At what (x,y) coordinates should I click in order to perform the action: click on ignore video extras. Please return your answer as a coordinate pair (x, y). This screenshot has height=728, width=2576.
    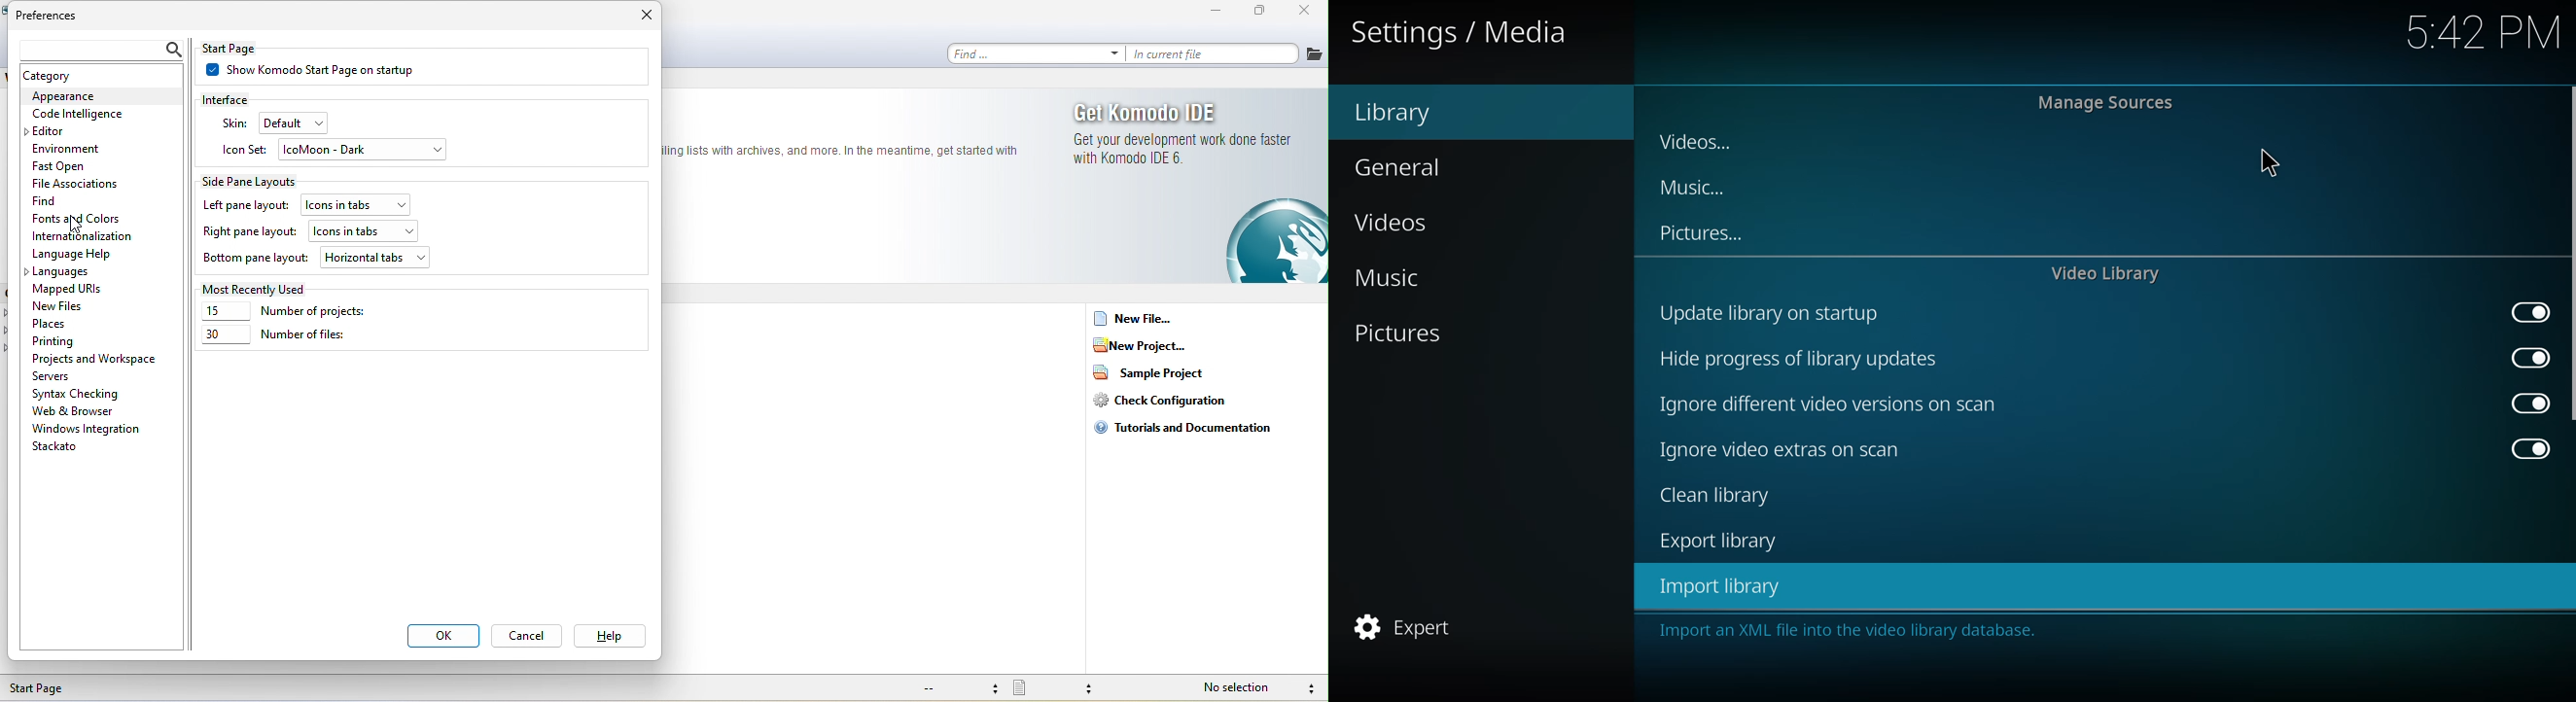
    Looking at the image, I should click on (1783, 450).